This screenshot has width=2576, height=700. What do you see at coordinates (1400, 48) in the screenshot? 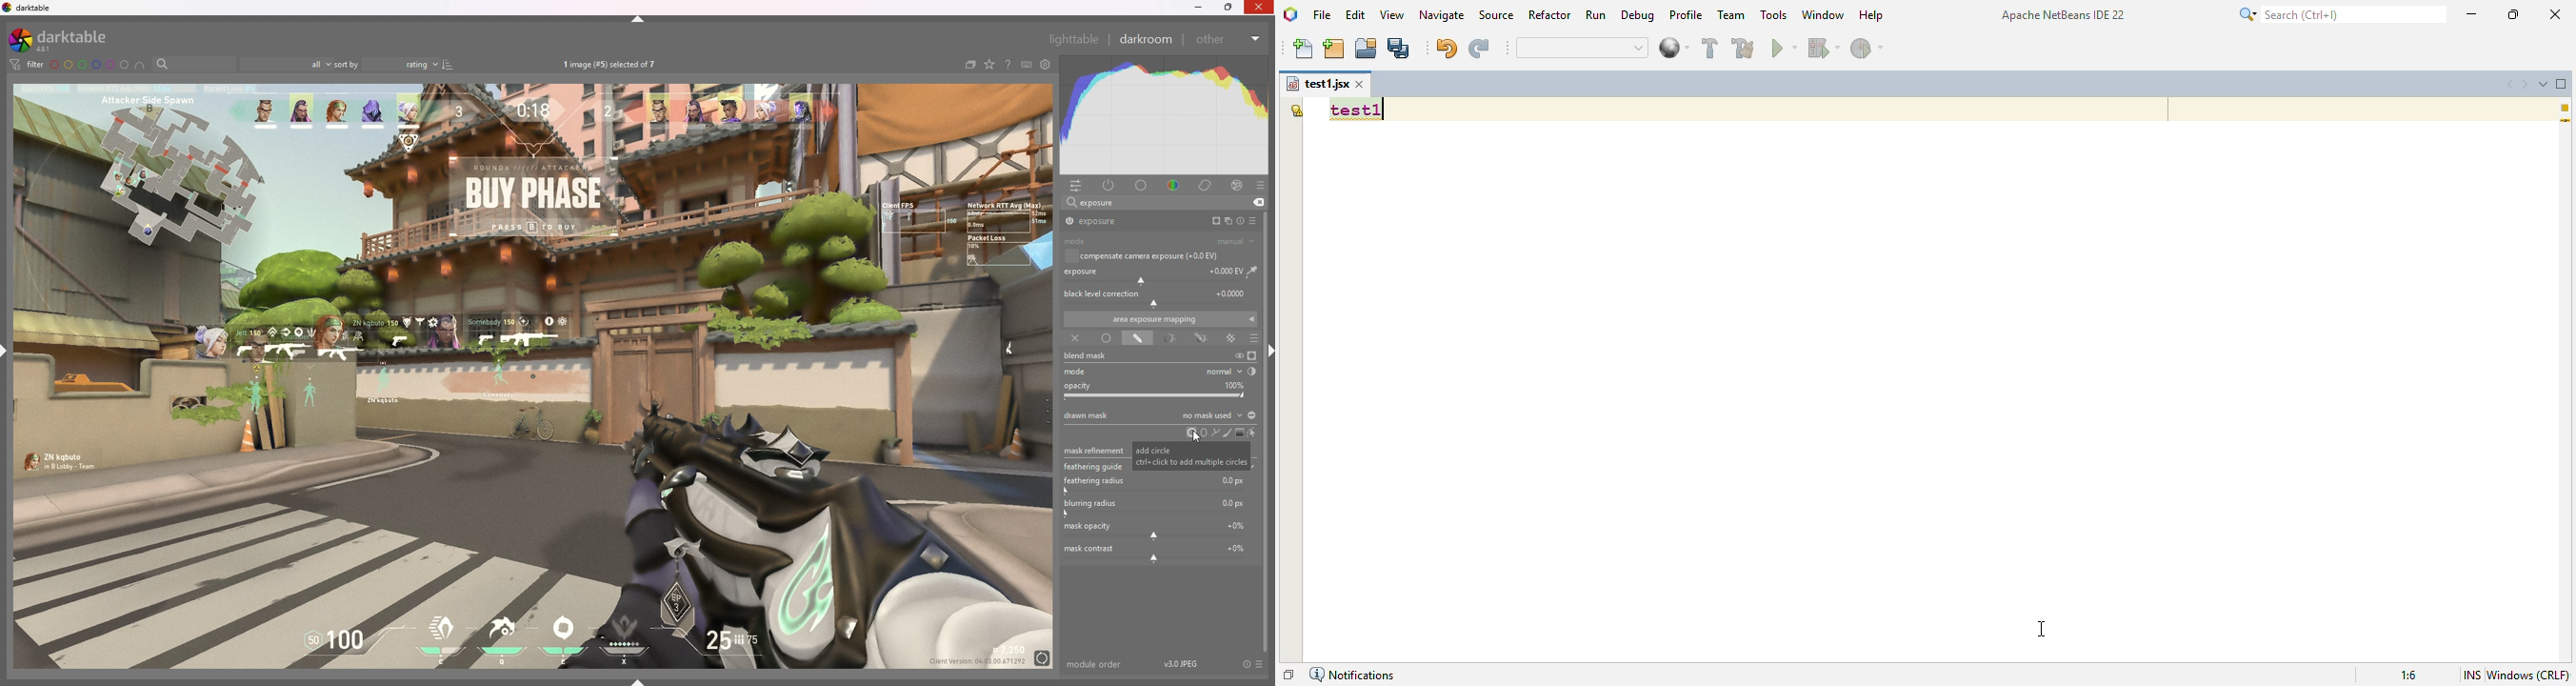
I see `save all` at bounding box center [1400, 48].